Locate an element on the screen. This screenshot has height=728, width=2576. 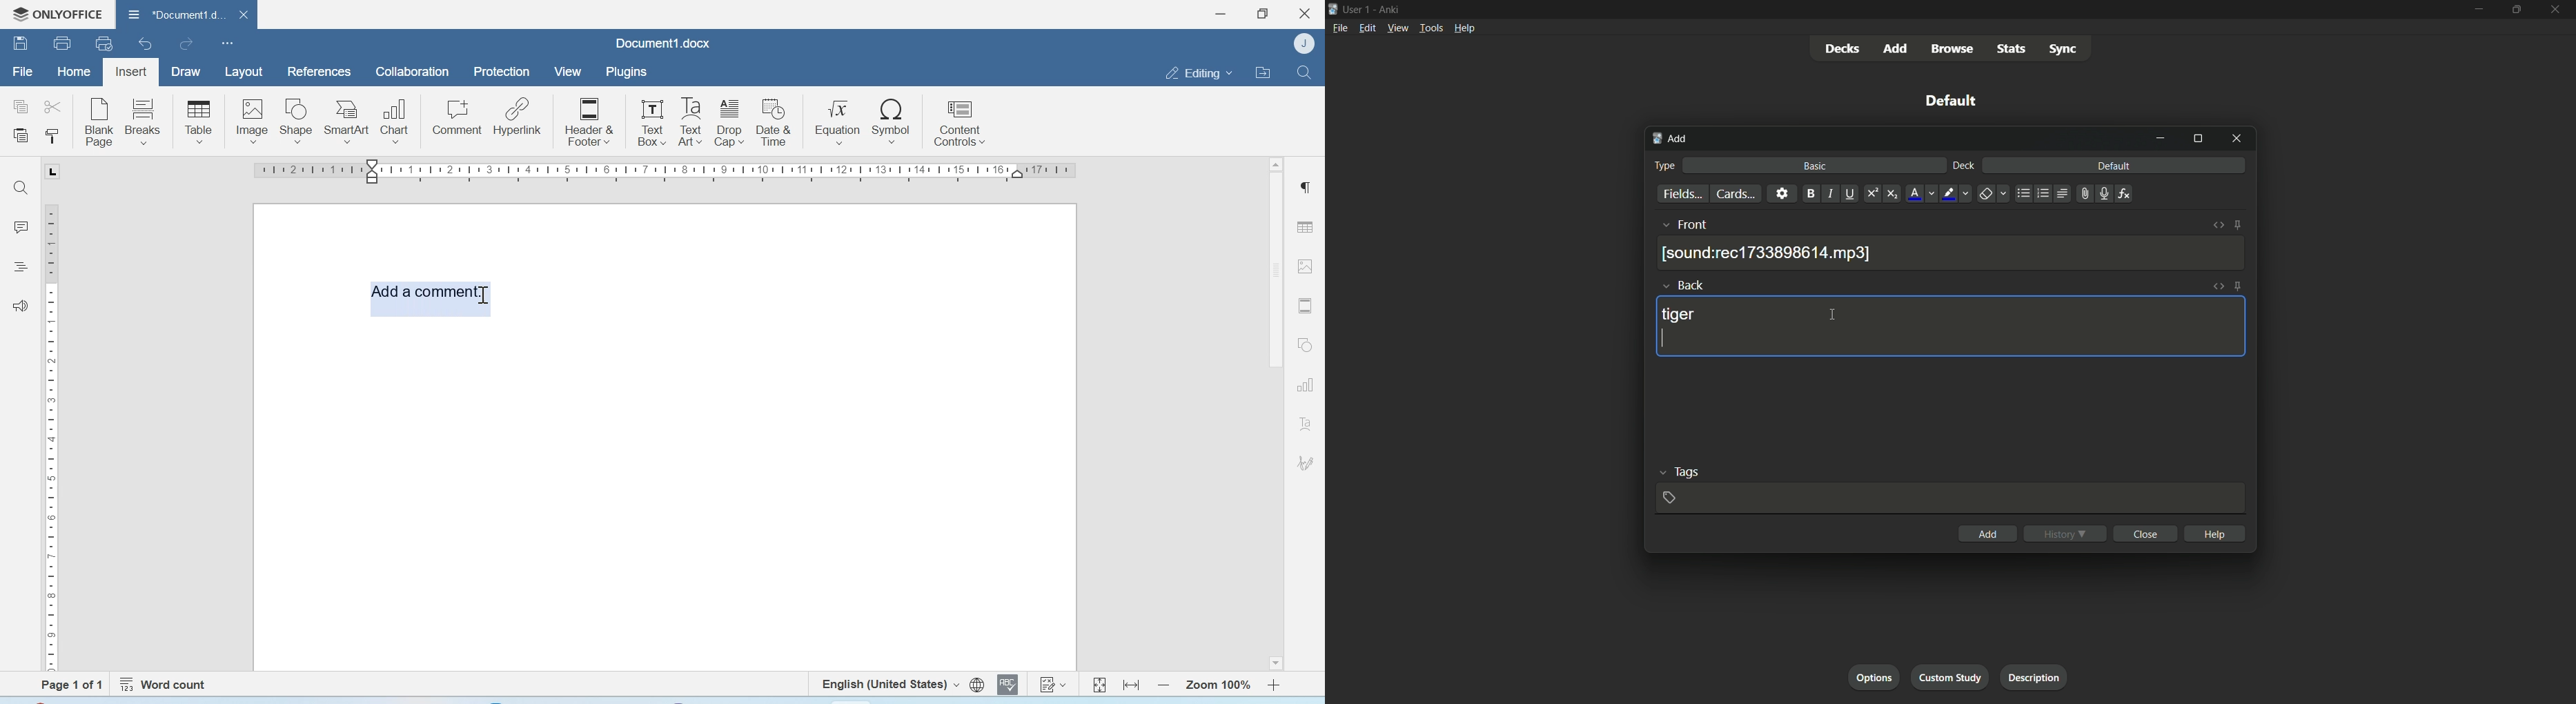
Zoom out is located at coordinates (1163, 685).